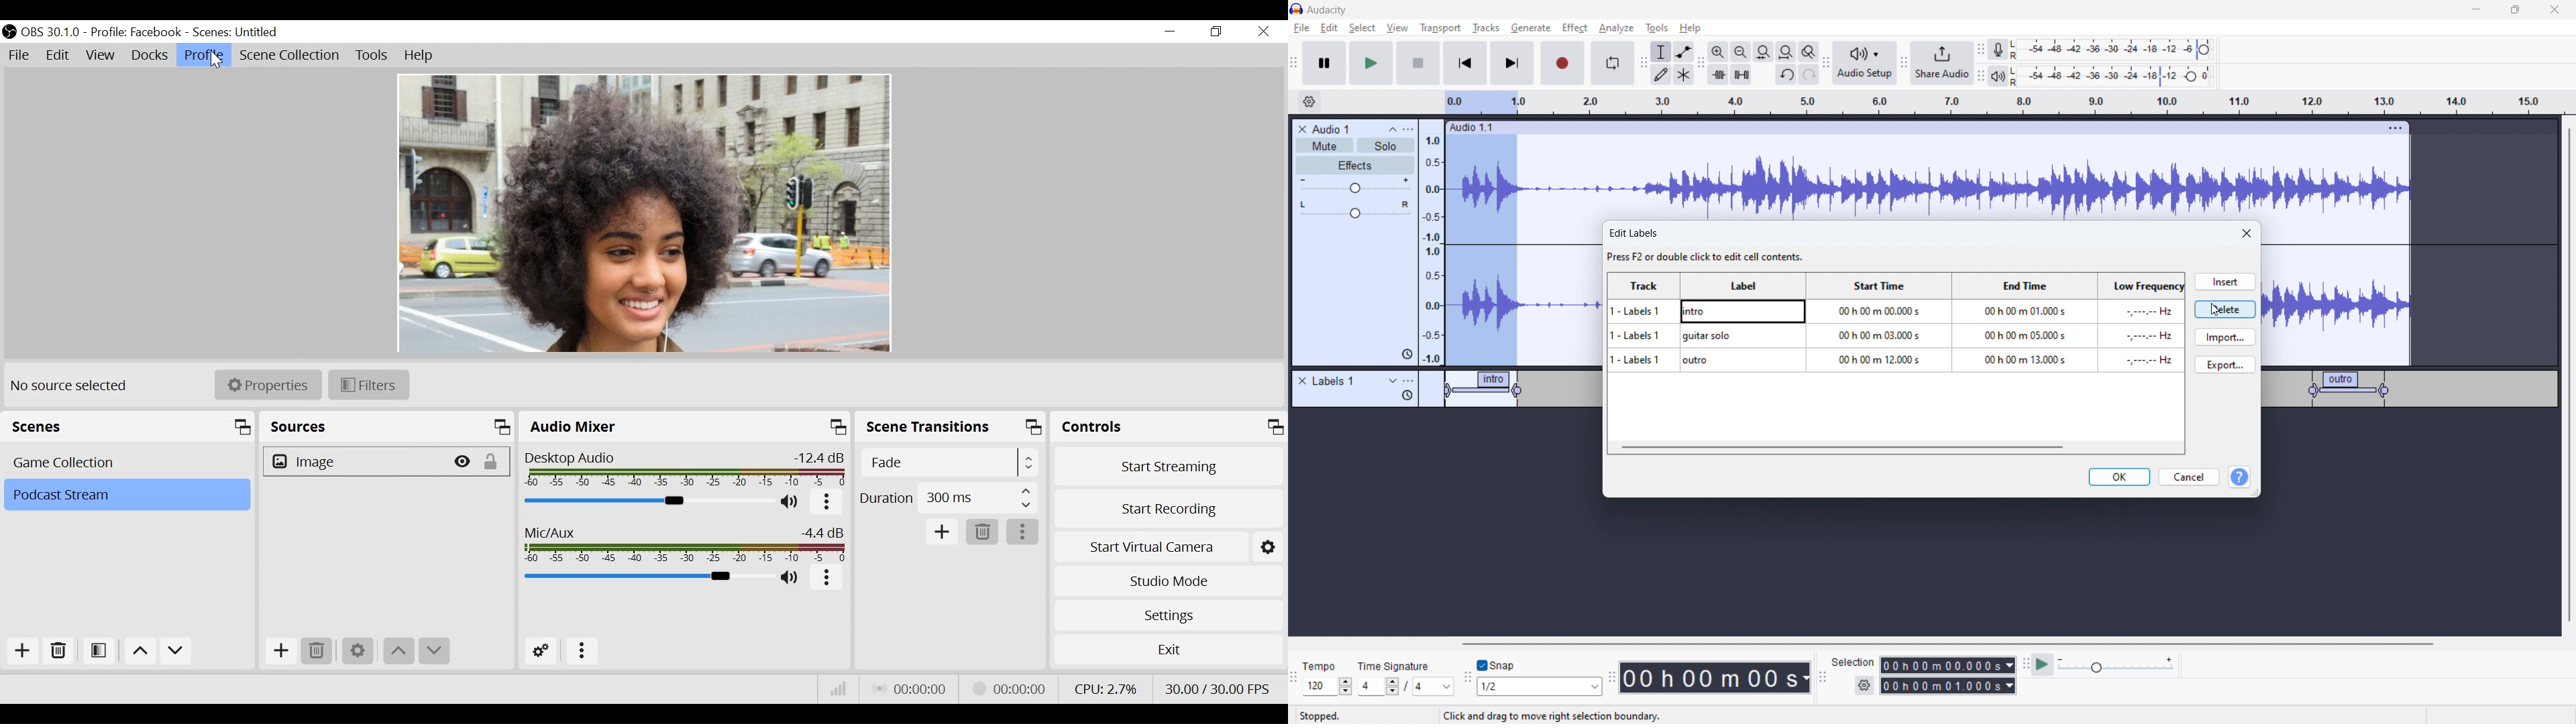 The width and height of the screenshot is (2576, 728). What do you see at coordinates (1786, 52) in the screenshot?
I see `set project to width` at bounding box center [1786, 52].